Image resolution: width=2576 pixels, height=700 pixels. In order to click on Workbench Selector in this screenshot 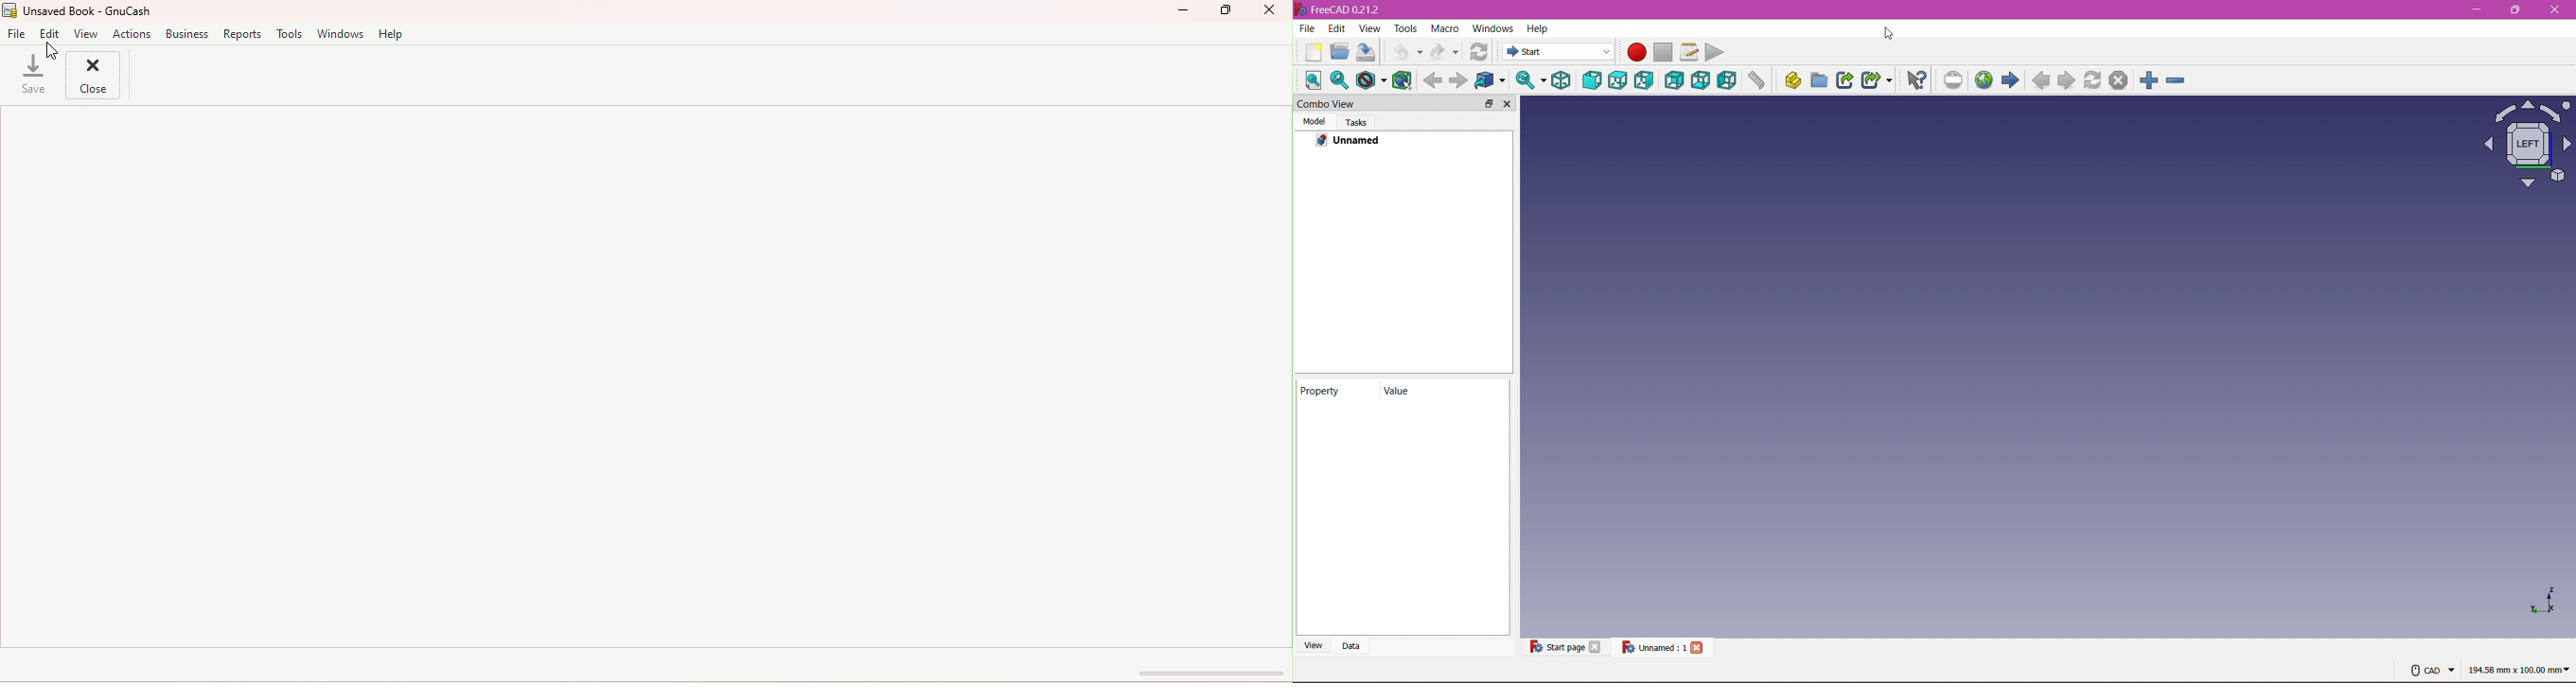, I will do `click(1477, 51)`.